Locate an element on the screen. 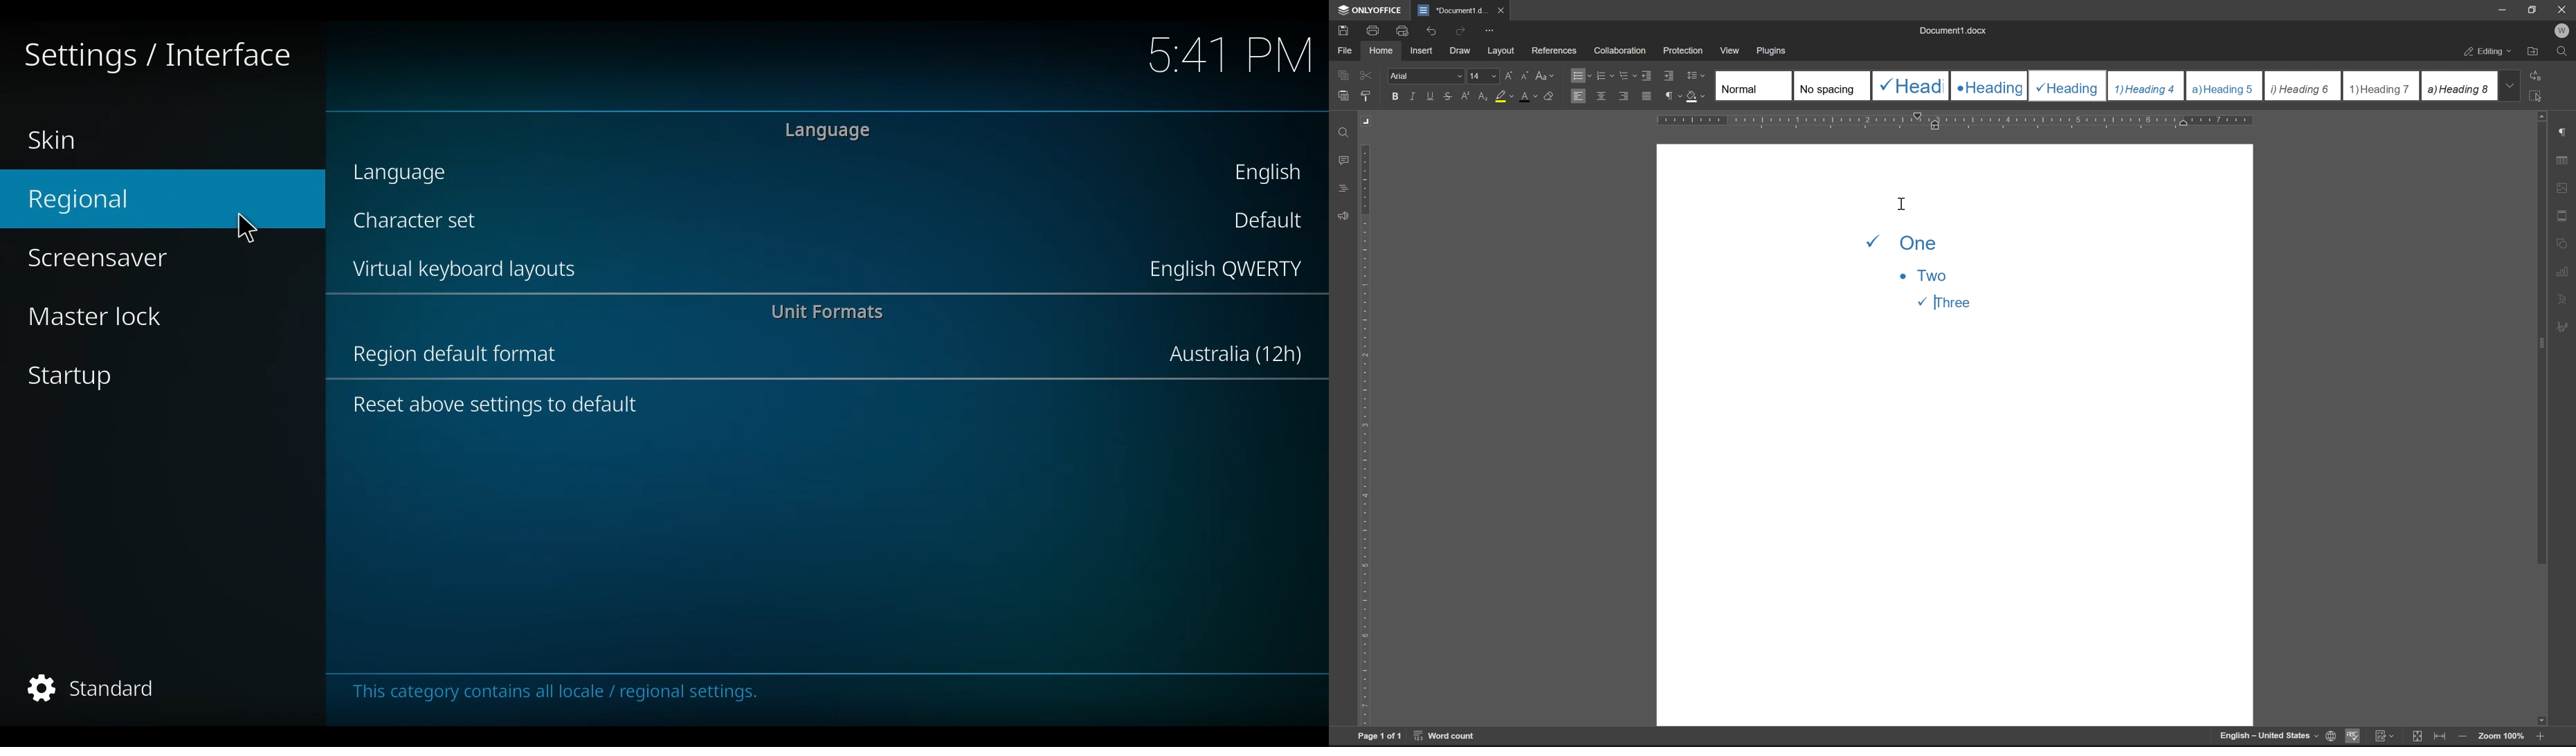 The width and height of the screenshot is (2576, 756). zoom in is located at coordinates (2538, 738).